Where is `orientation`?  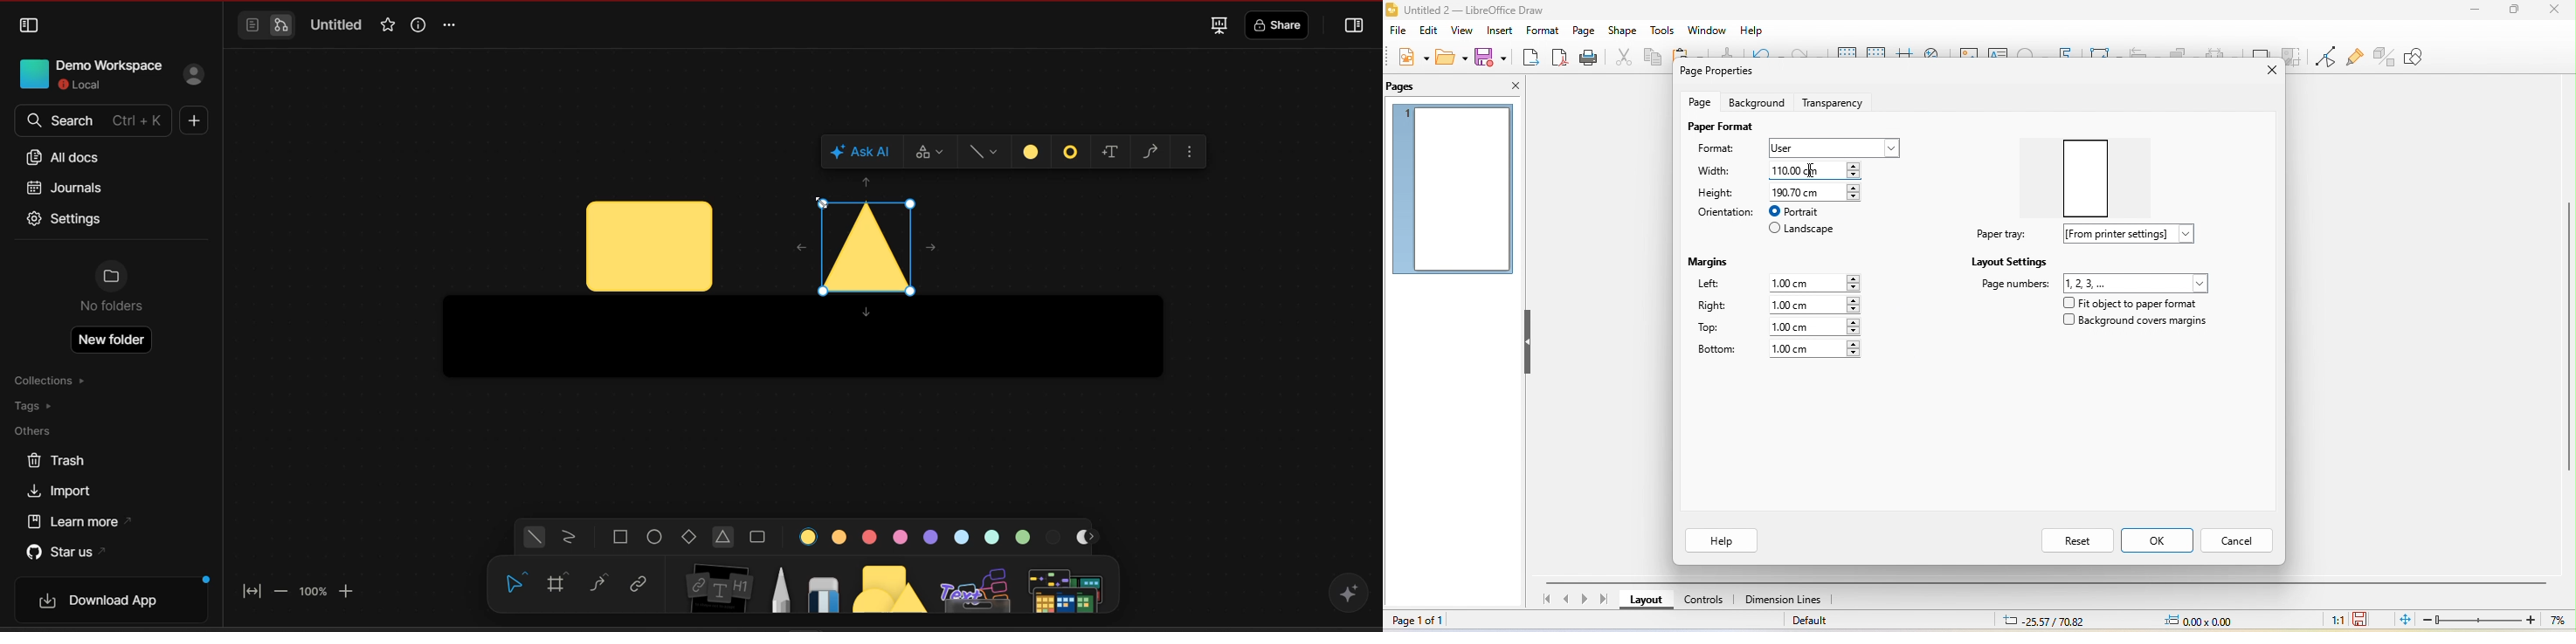
orientation is located at coordinates (1723, 212).